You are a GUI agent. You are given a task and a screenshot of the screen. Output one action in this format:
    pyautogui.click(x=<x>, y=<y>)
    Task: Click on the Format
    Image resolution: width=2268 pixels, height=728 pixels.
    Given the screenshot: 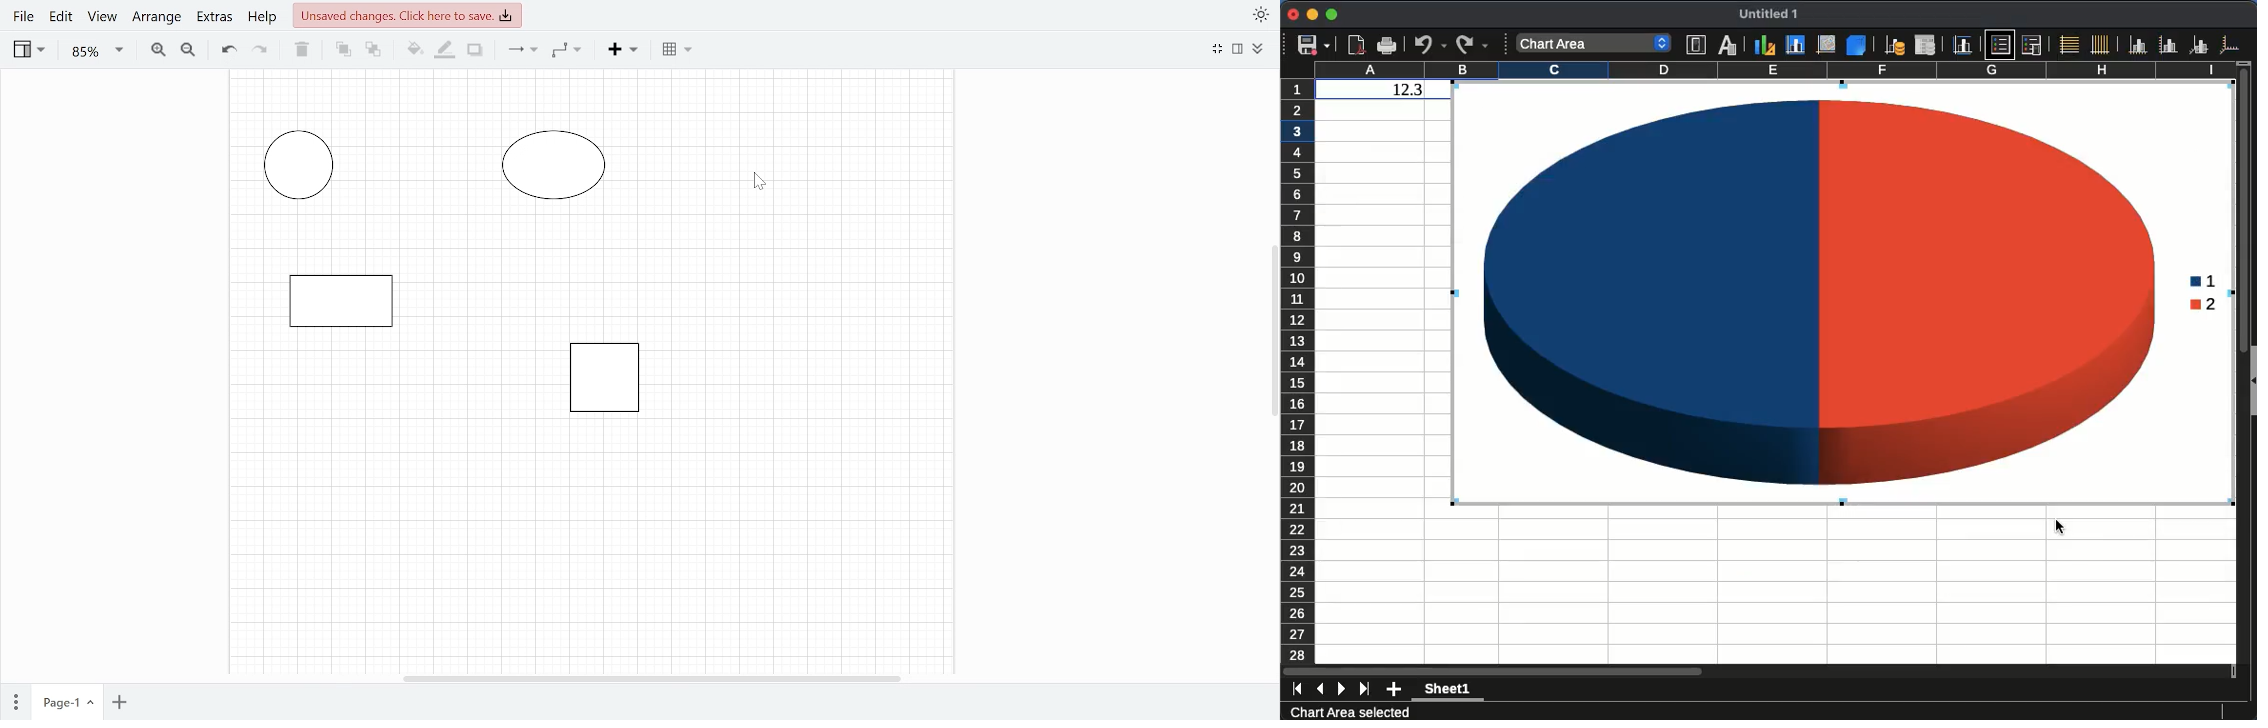 What is the action you would take?
    pyautogui.click(x=1238, y=51)
    